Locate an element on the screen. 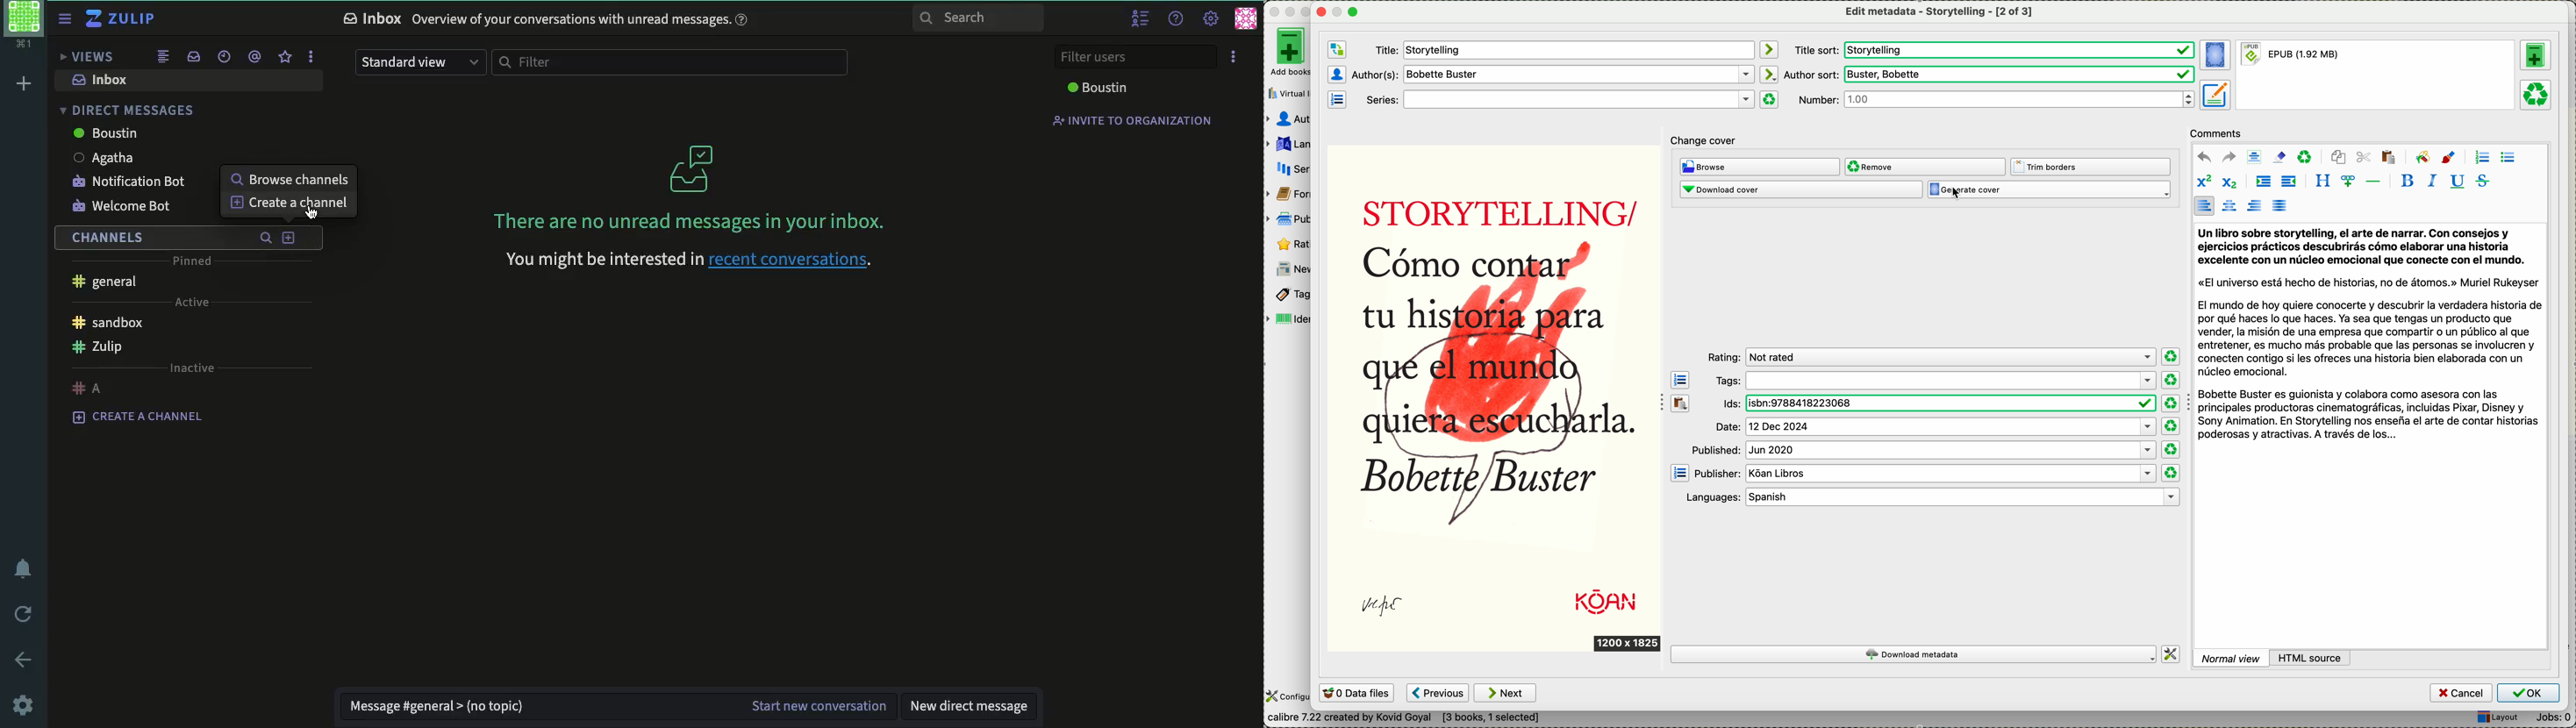  data files is located at coordinates (1358, 693).